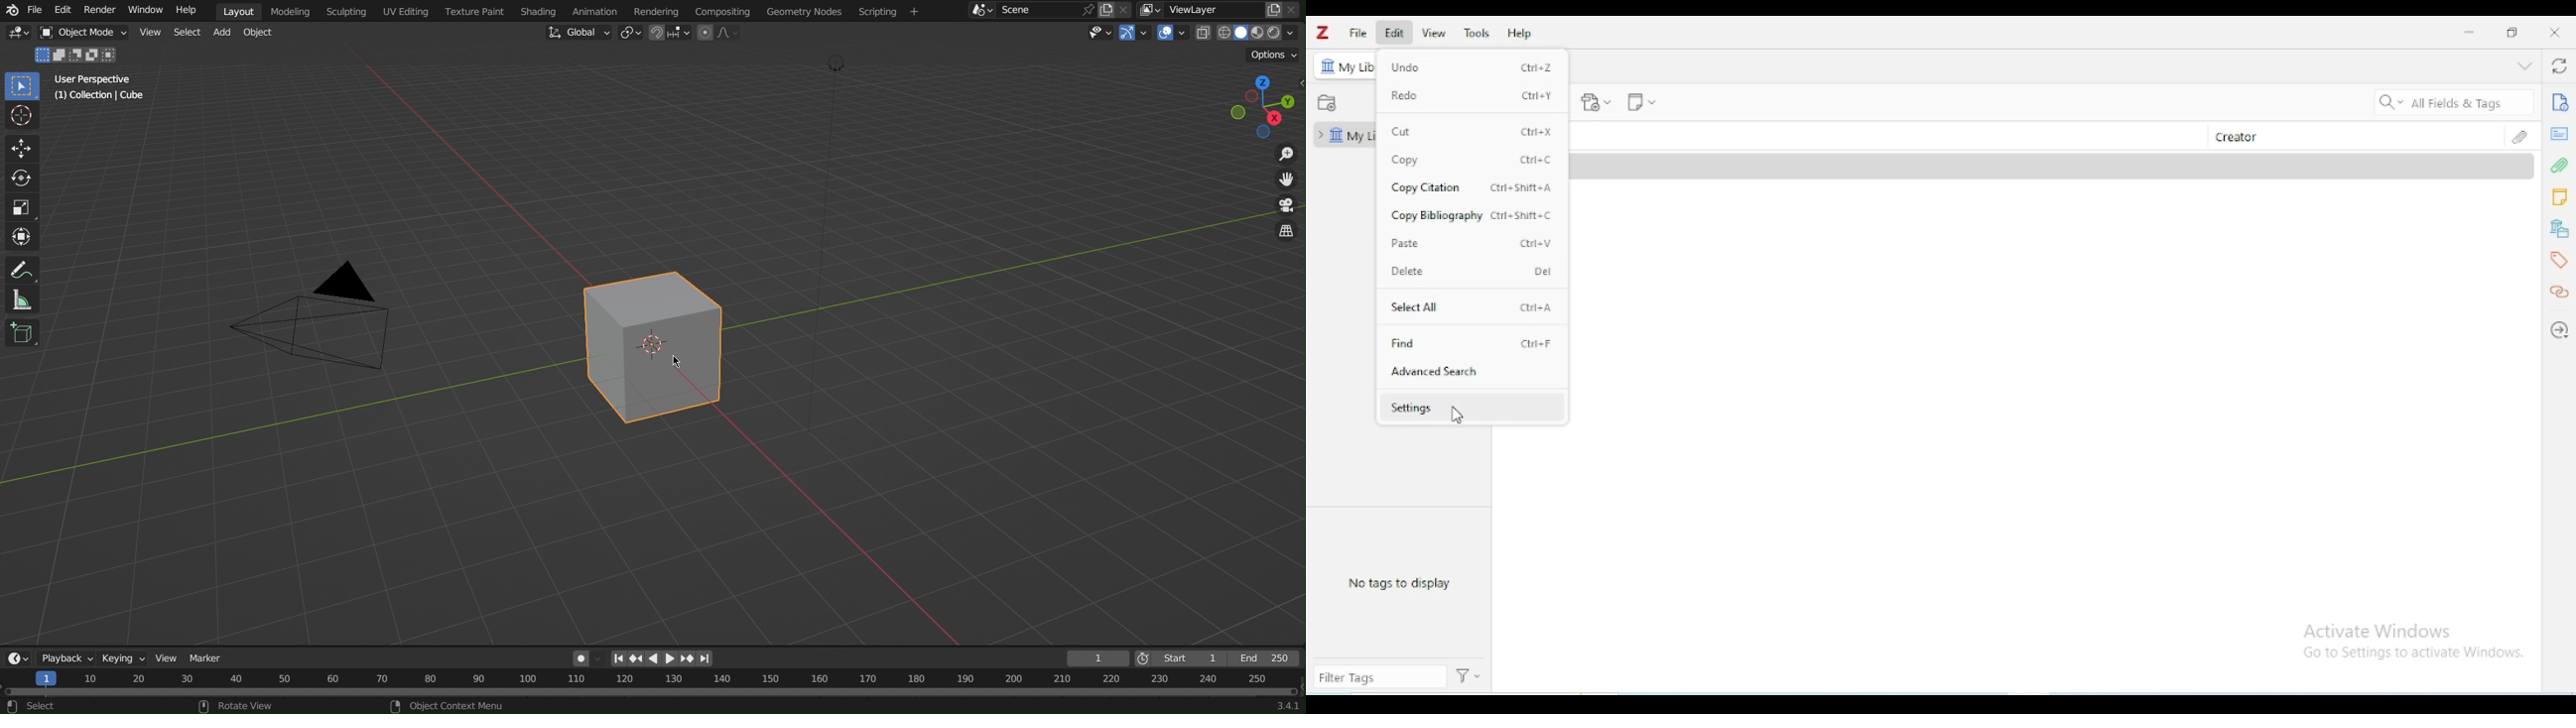 This screenshot has width=2576, height=728. I want to click on ctrl+Y, so click(1538, 95).